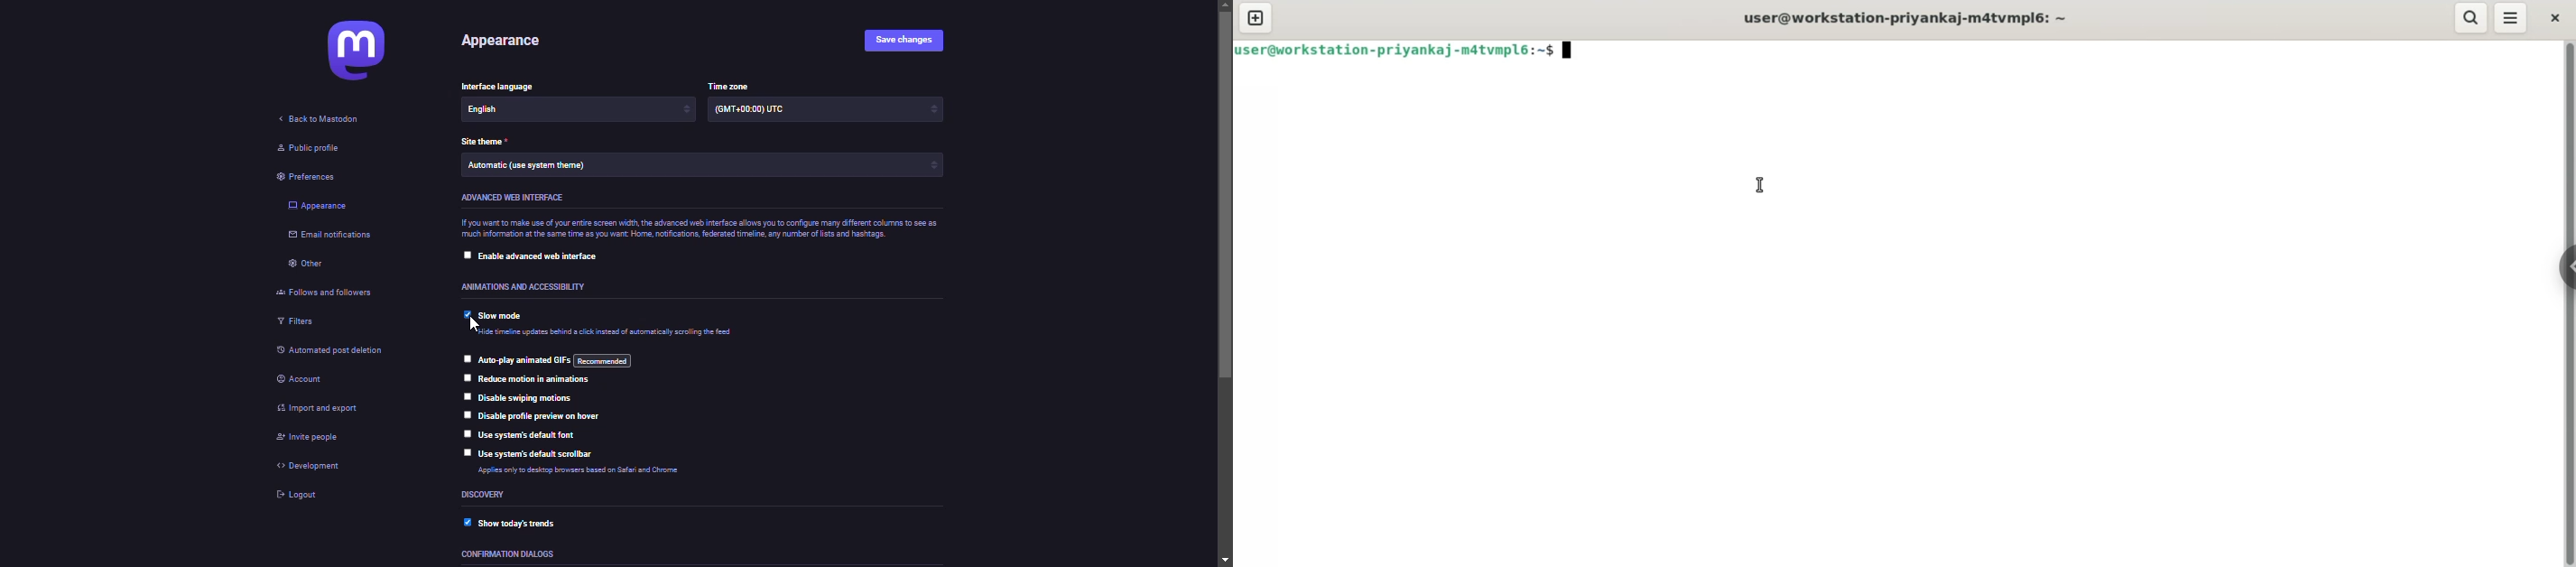  What do you see at coordinates (1910, 20) in the screenshot?
I see `user@workstation-priyanka-m4tvmpl6:~` at bounding box center [1910, 20].